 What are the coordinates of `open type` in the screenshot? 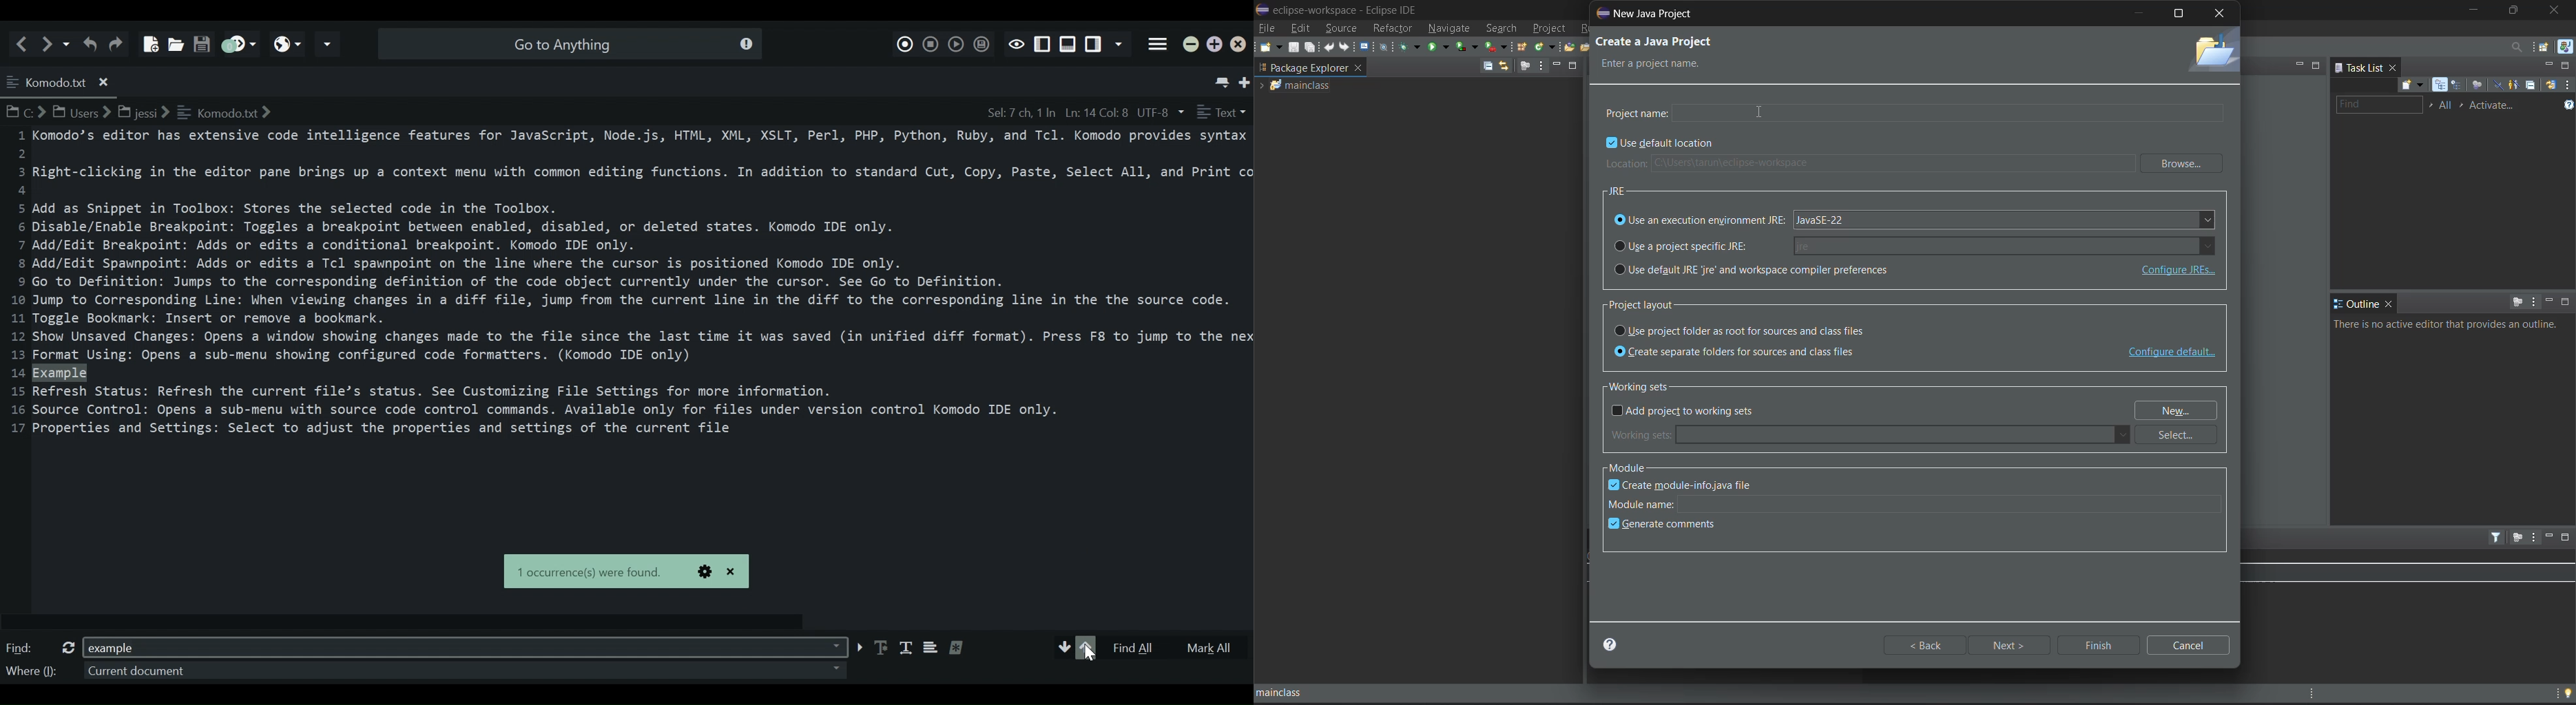 It's located at (1573, 45).